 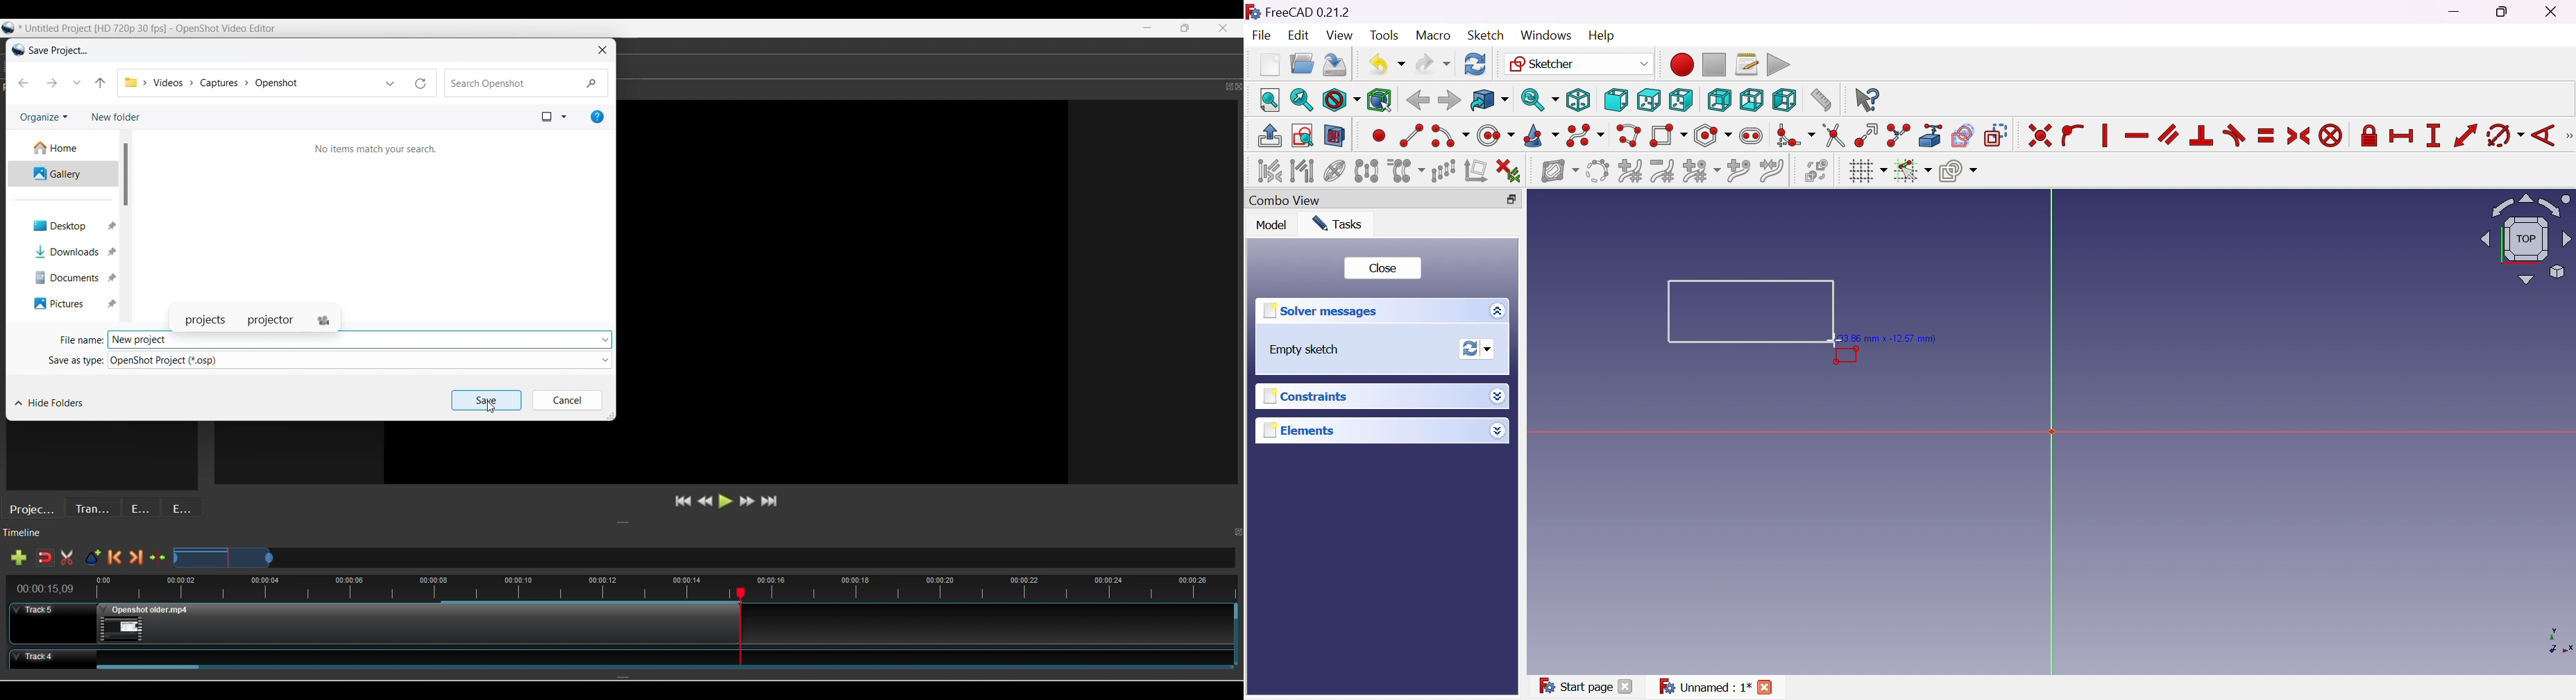 I want to click on Create arc, so click(x=1449, y=138).